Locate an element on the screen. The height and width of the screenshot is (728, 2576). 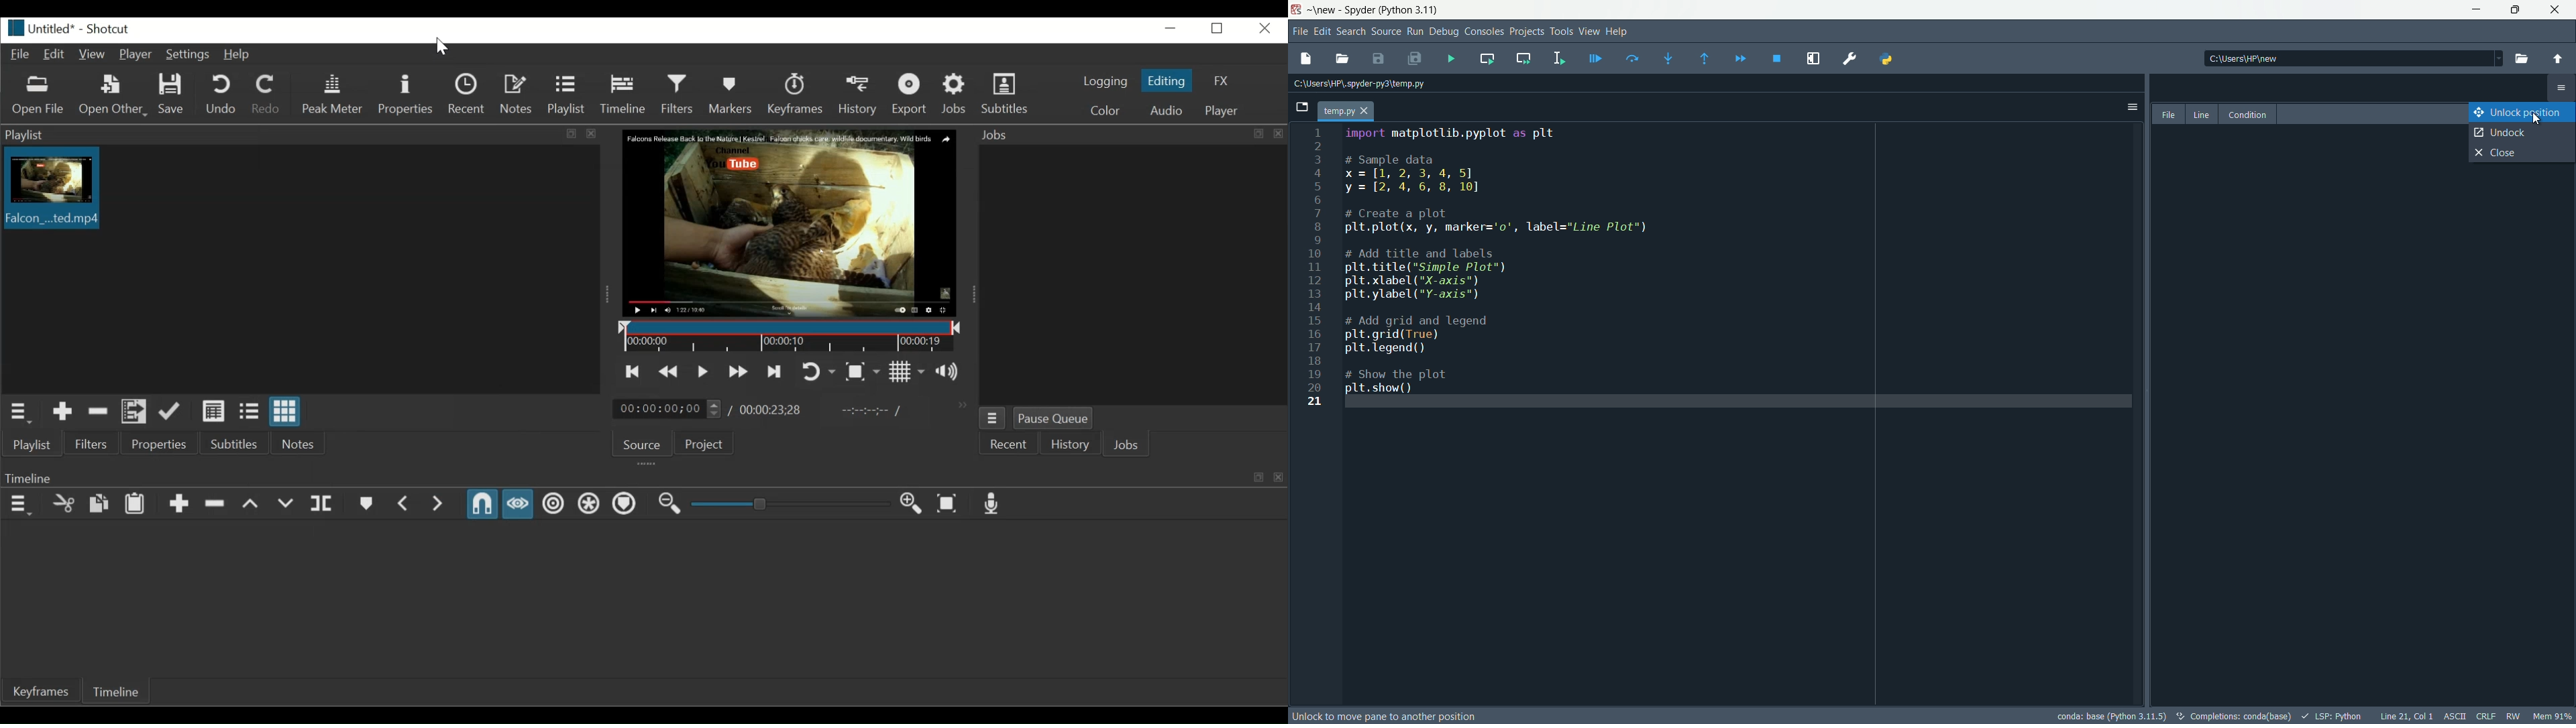
History is located at coordinates (857, 96).